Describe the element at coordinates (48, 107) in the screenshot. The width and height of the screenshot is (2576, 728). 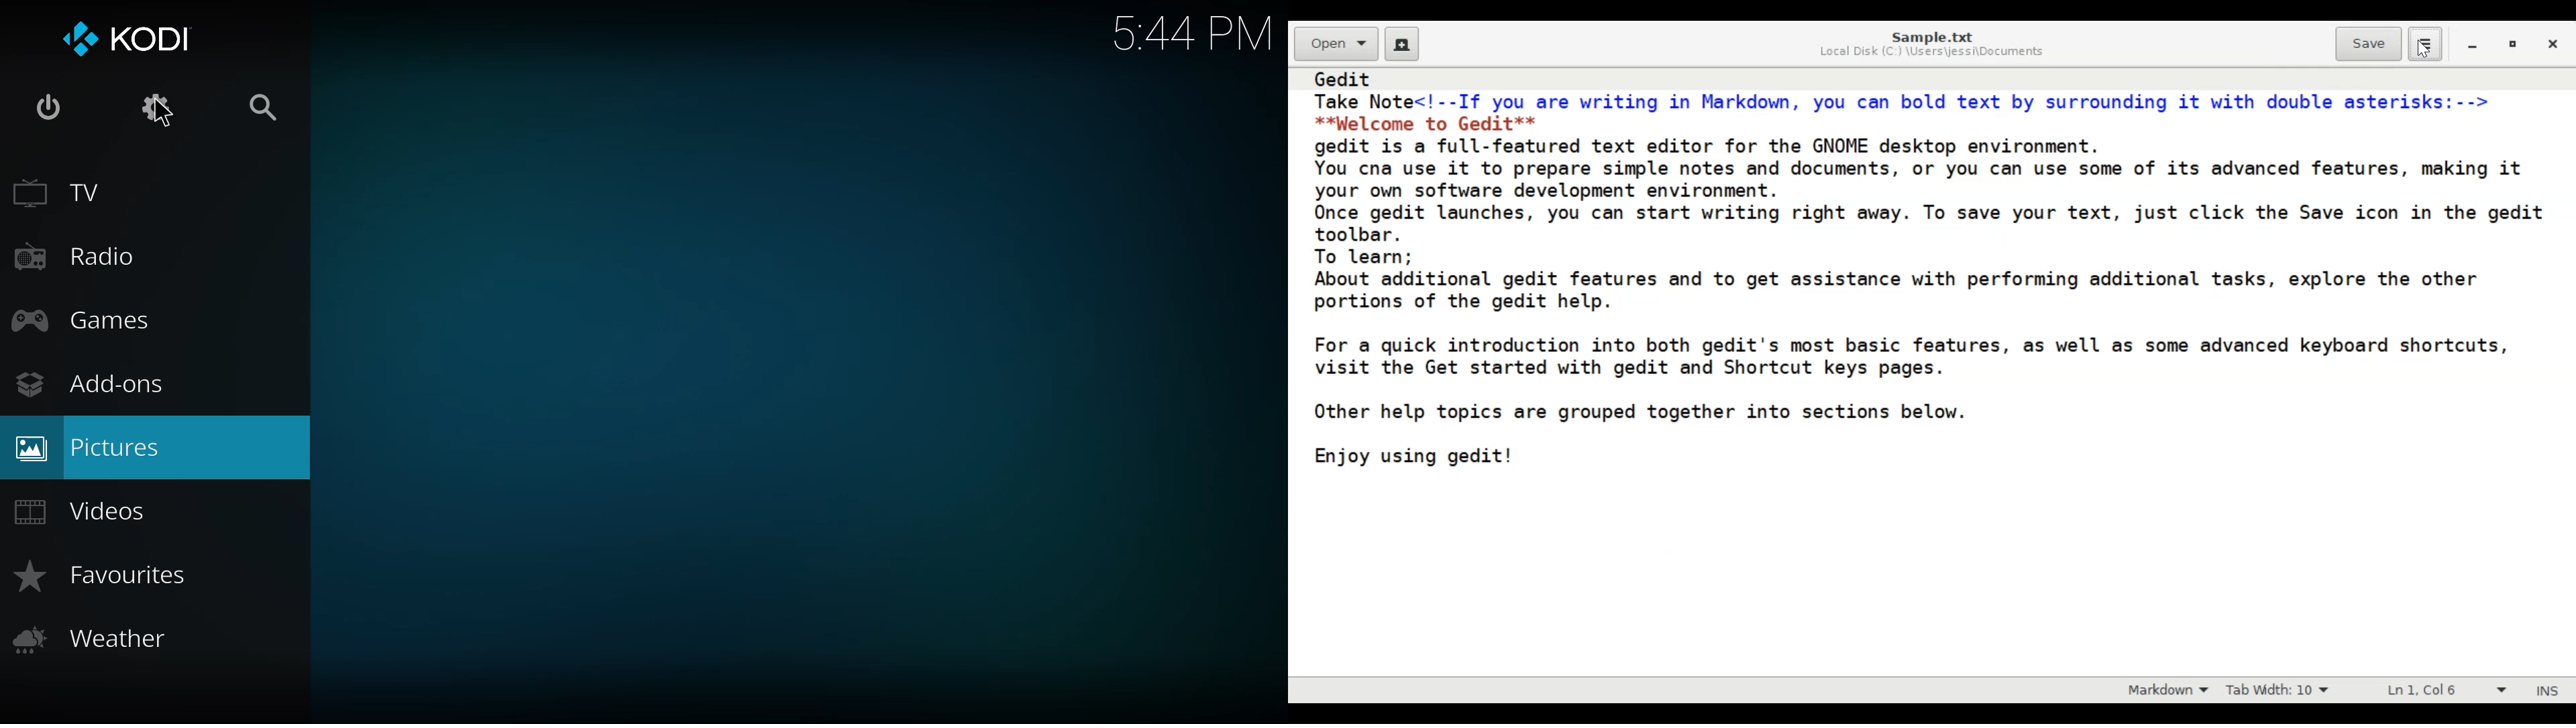
I see `power` at that location.